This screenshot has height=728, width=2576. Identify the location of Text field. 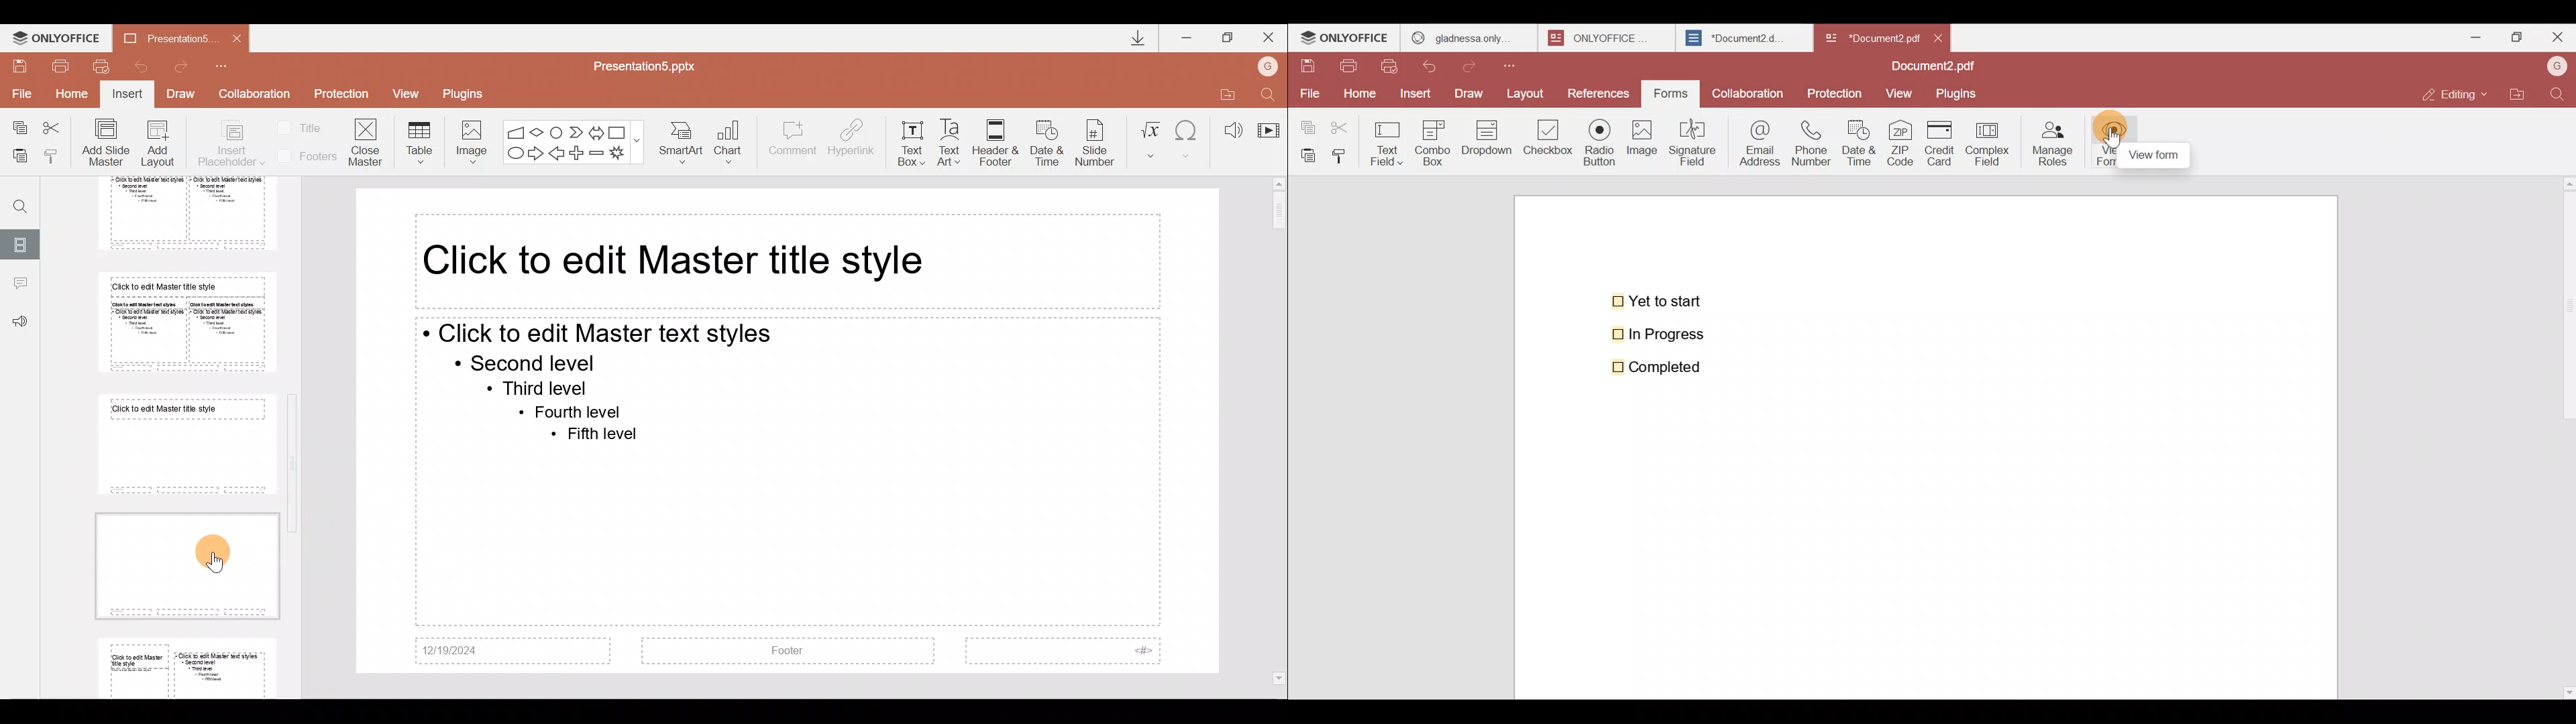
(1389, 139).